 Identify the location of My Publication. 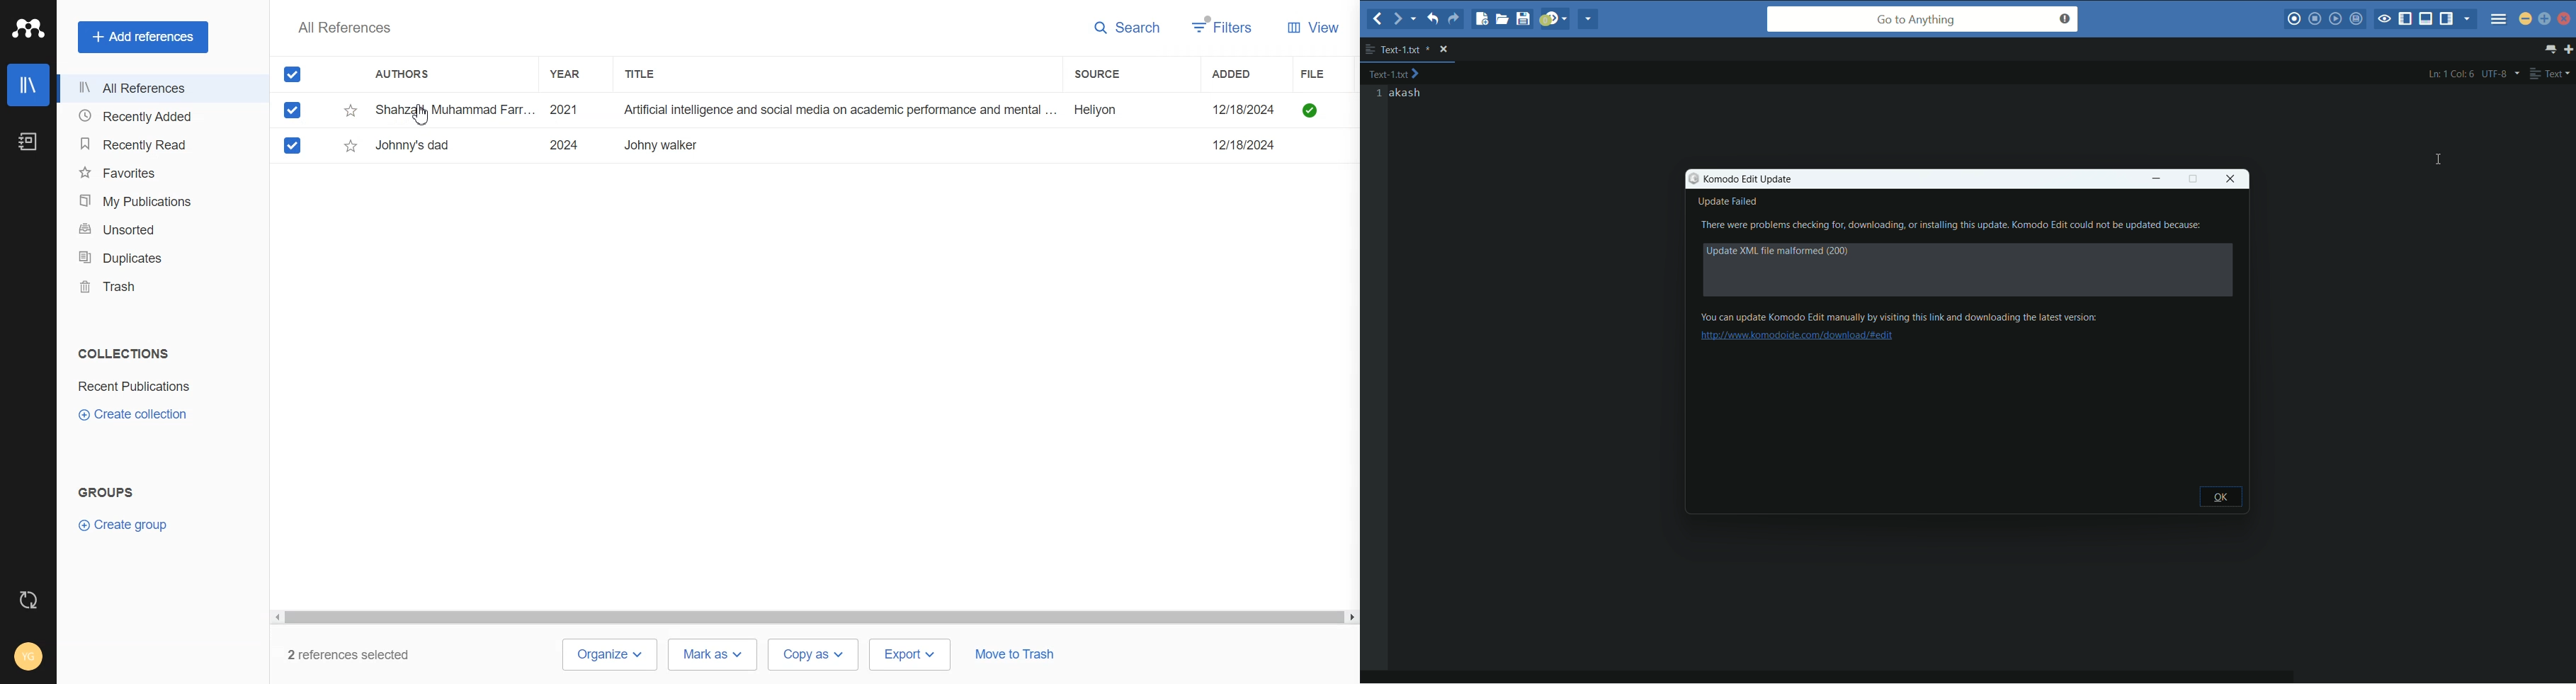
(159, 201).